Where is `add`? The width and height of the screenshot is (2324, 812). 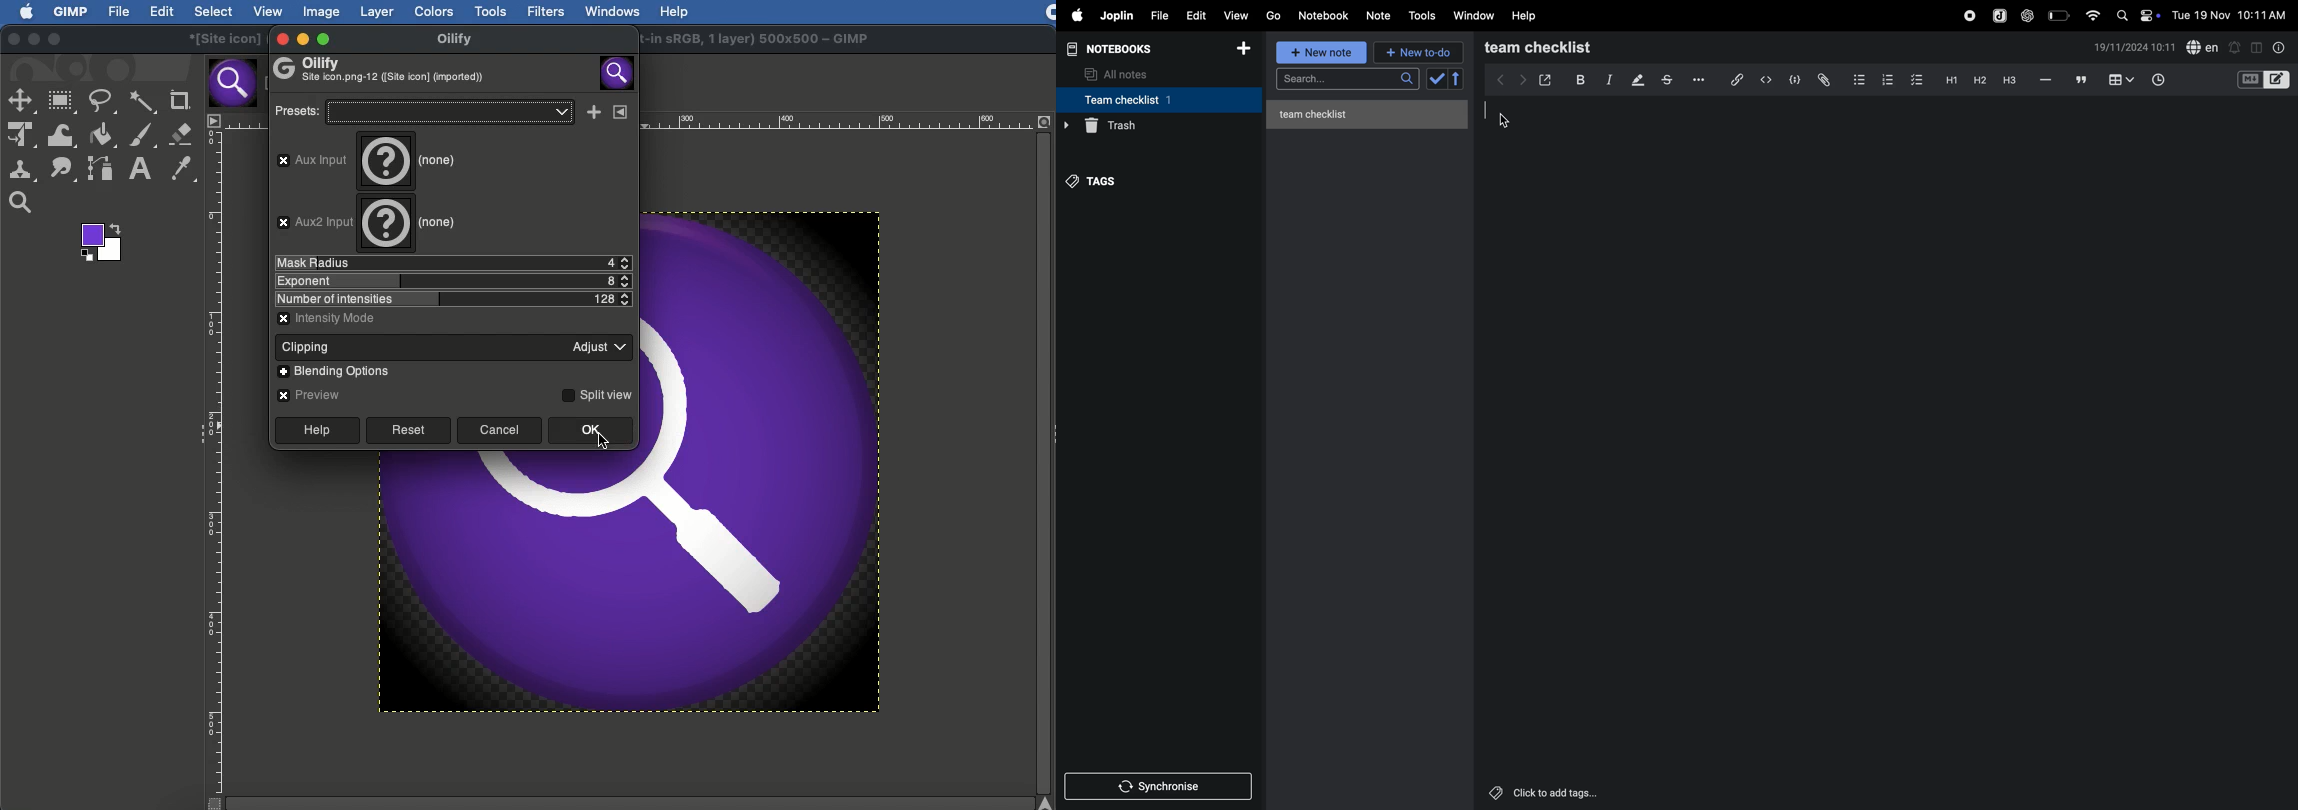
add is located at coordinates (1248, 49).